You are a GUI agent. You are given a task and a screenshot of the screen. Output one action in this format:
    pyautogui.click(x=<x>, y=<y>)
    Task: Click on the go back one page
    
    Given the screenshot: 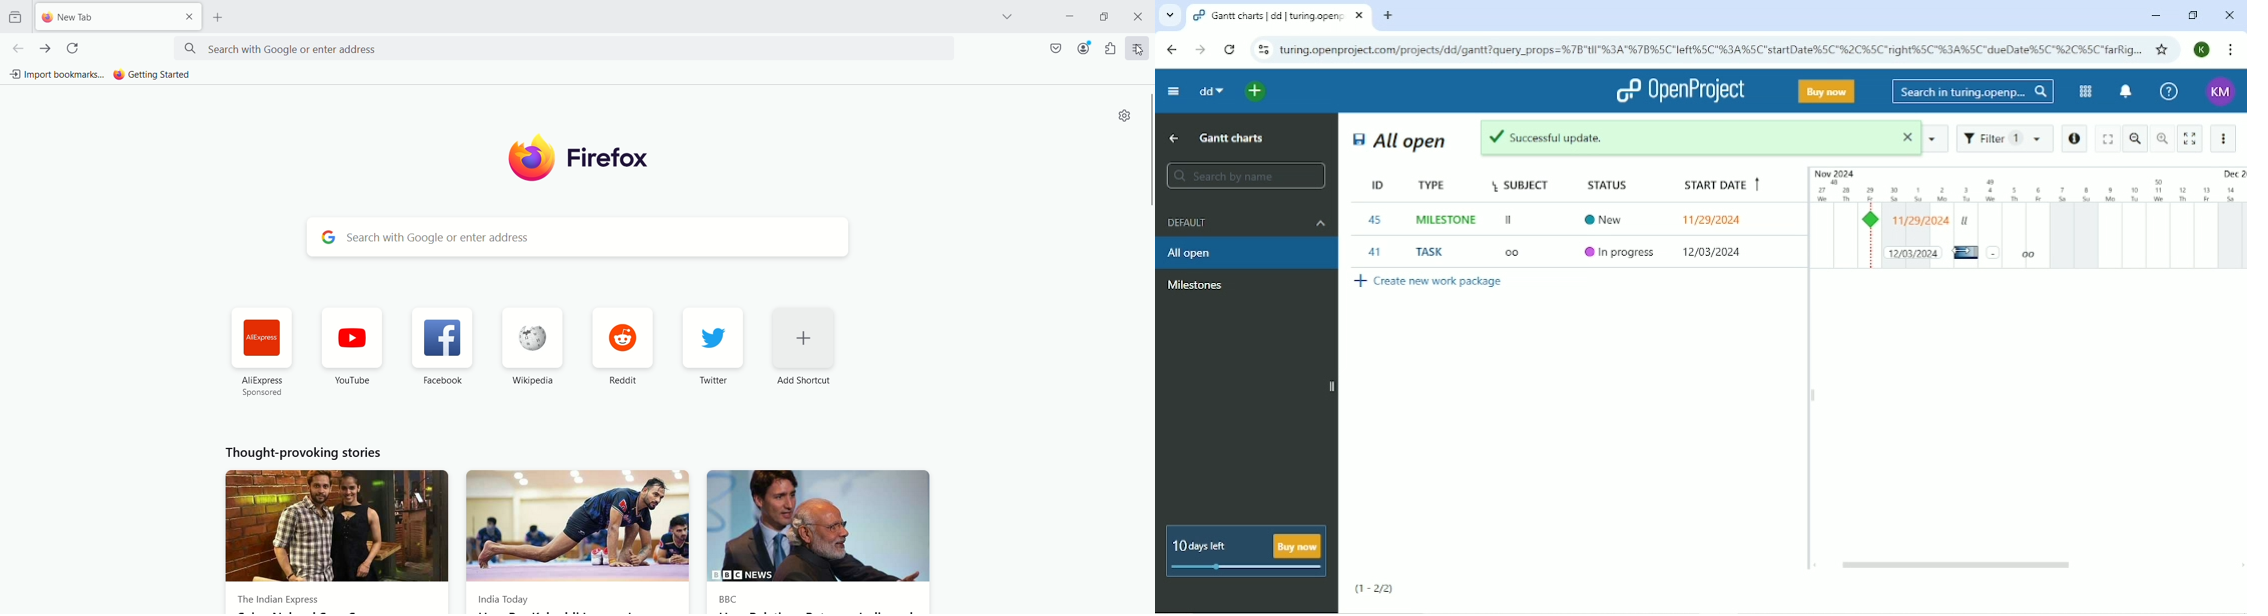 What is the action you would take?
    pyautogui.click(x=14, y=48)
    